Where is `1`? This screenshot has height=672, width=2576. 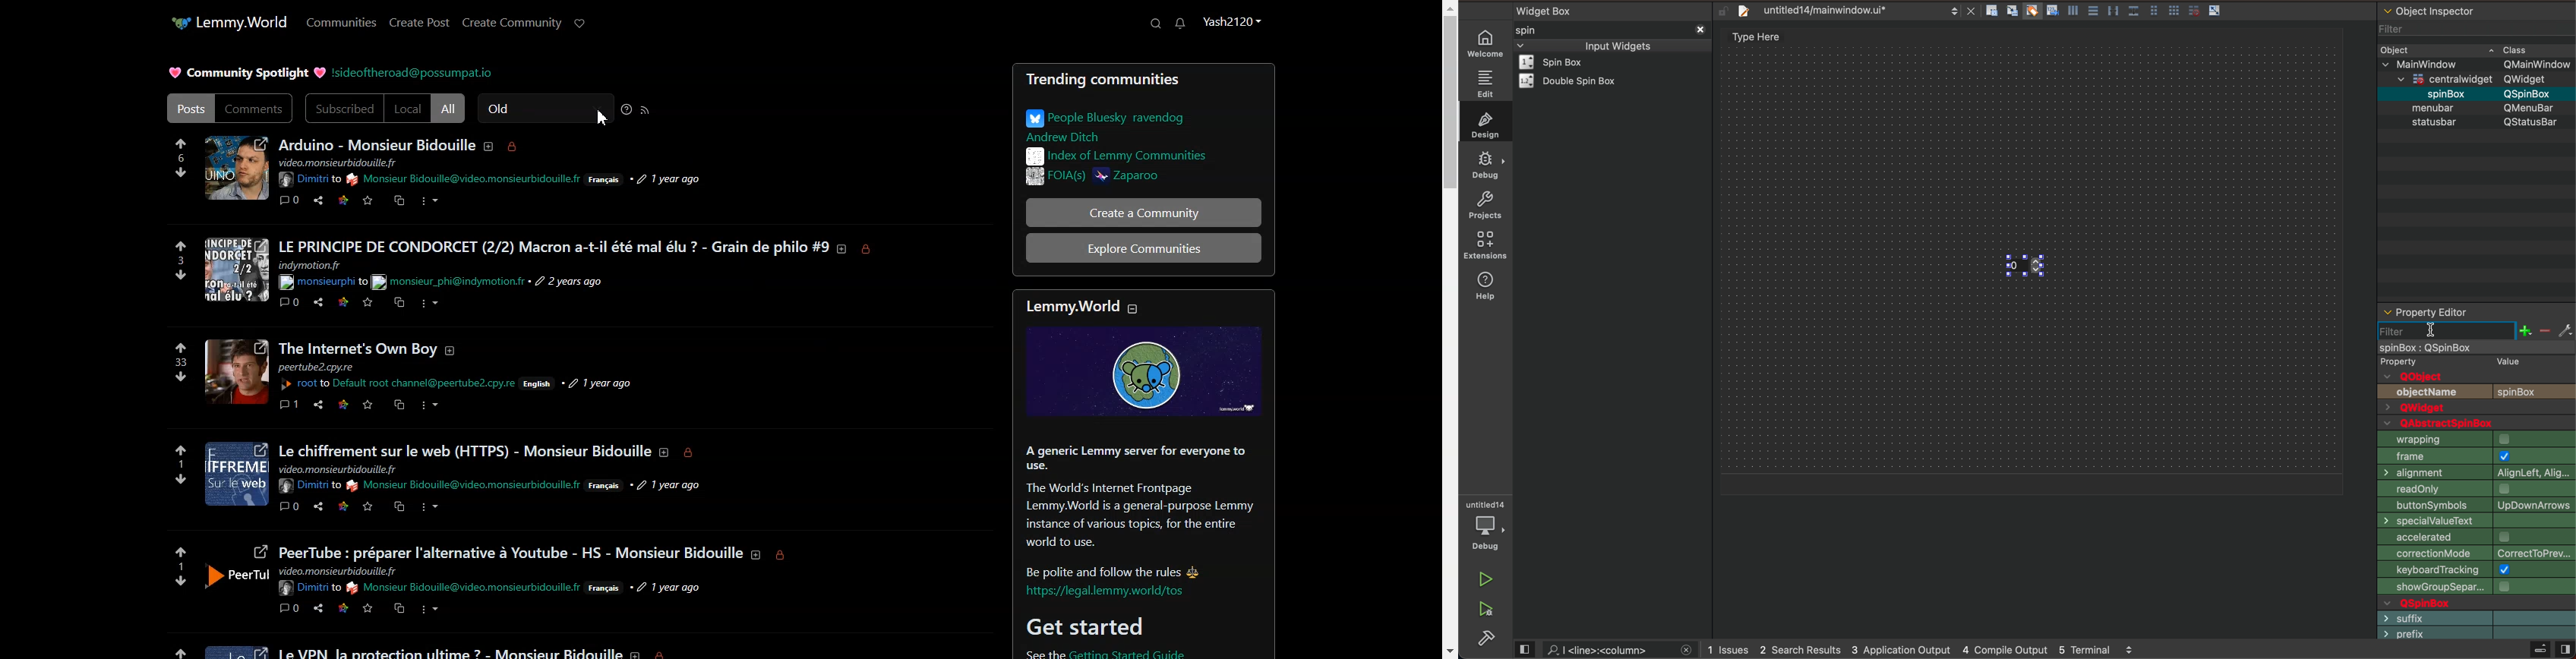 1 is located at coordinates (180, 465).